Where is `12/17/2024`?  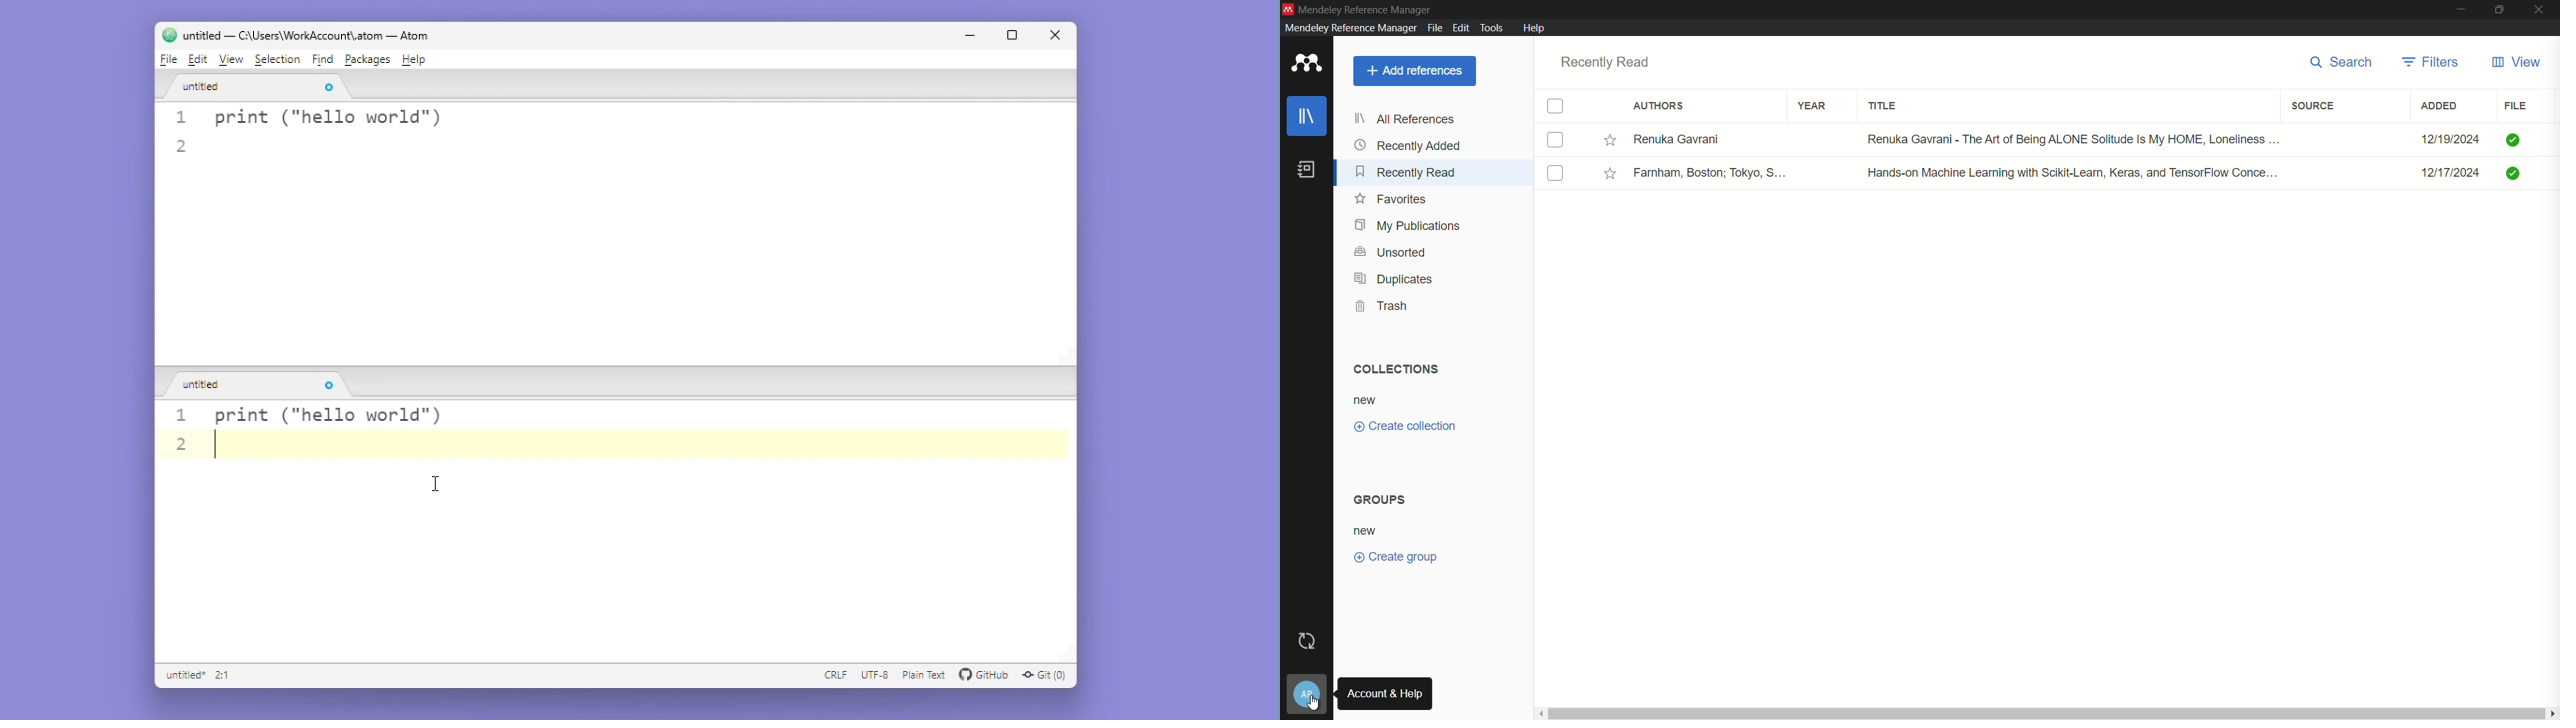
12/17/2024 is located at coordinates (2451, 173).